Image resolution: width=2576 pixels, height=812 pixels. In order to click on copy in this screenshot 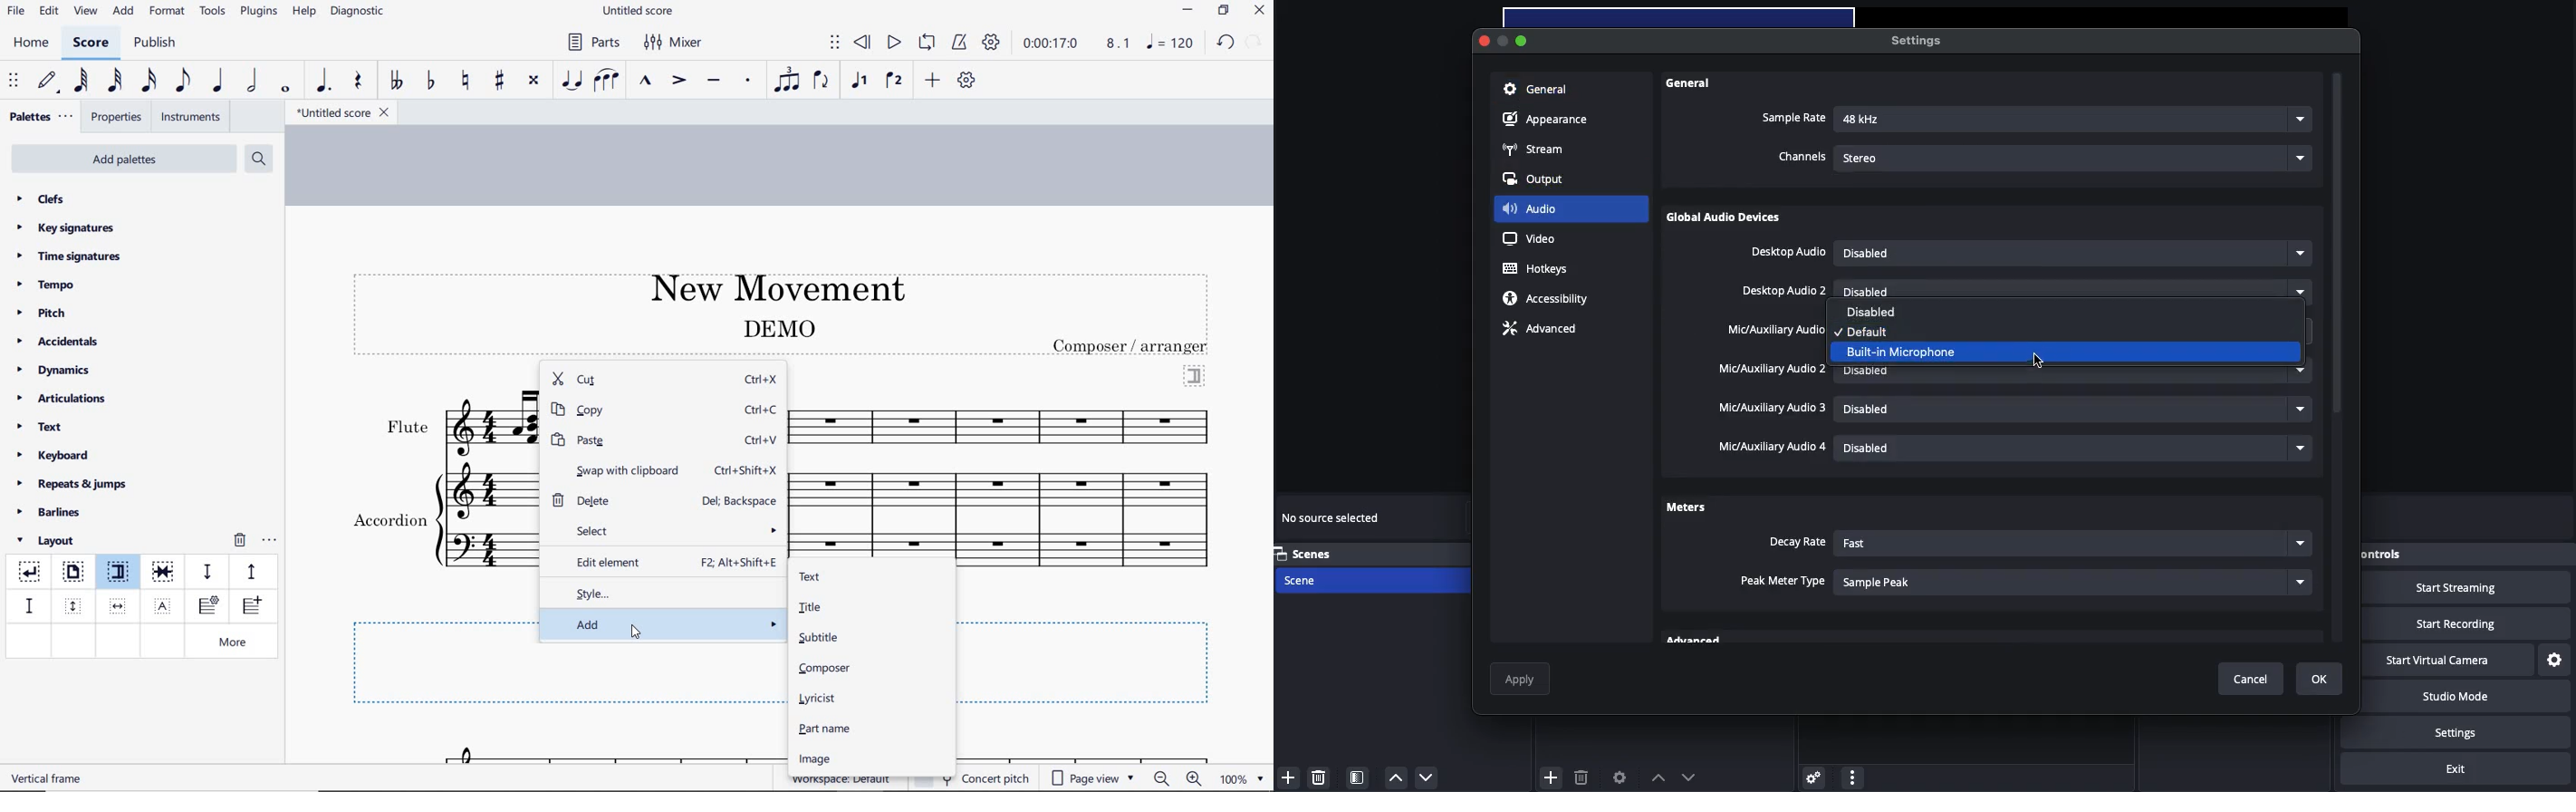, I will do `click(630, 410)`.